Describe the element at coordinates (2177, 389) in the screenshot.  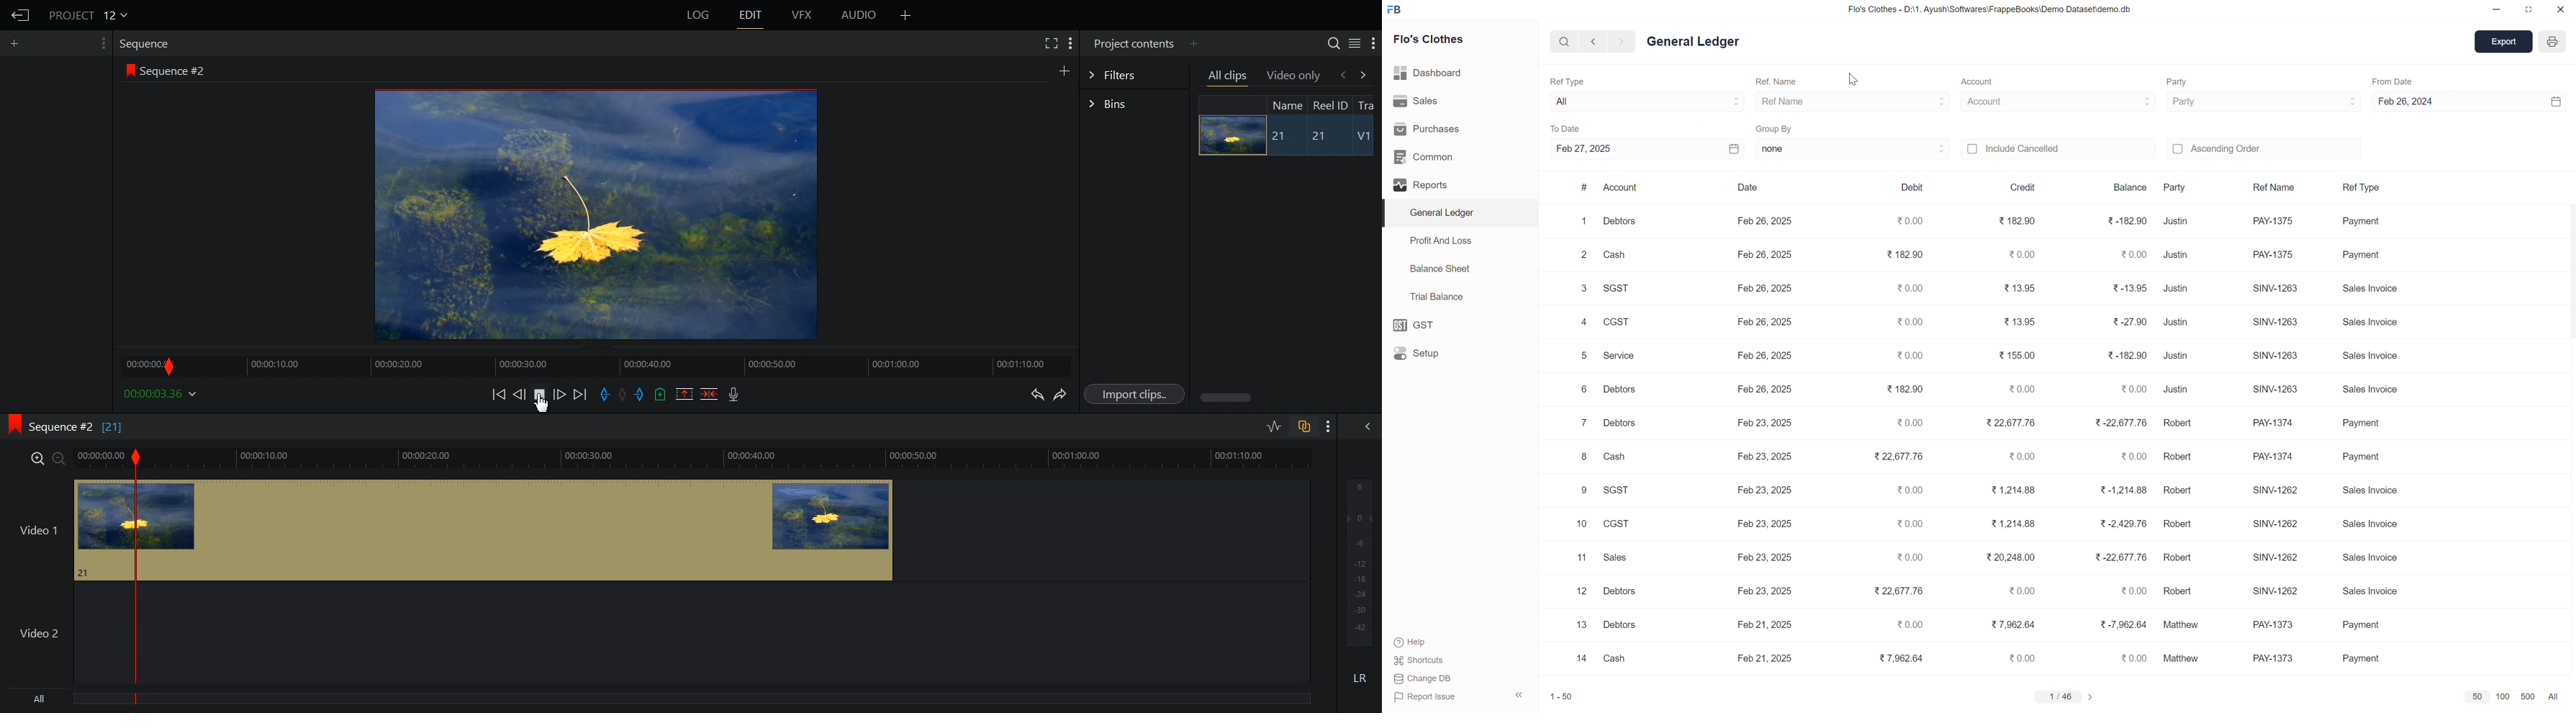
I see `justin` at that location.